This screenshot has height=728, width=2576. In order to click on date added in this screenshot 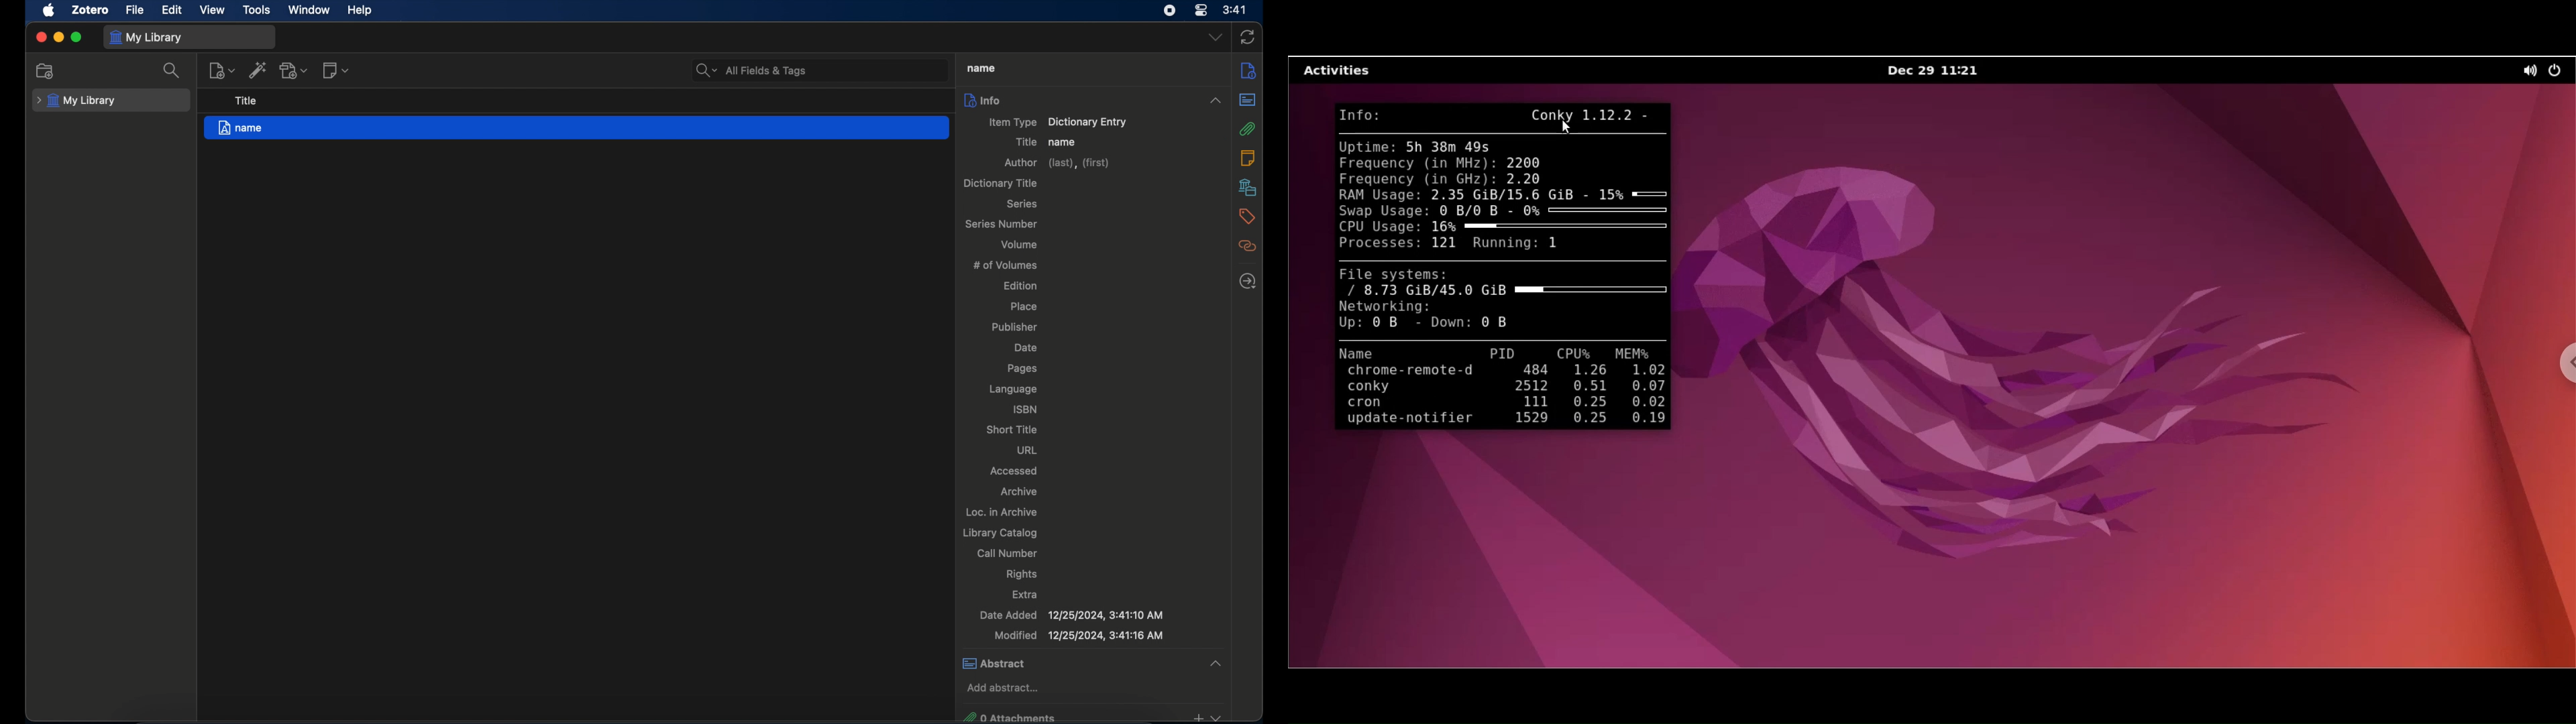, I will do `click(1072, 615)`.